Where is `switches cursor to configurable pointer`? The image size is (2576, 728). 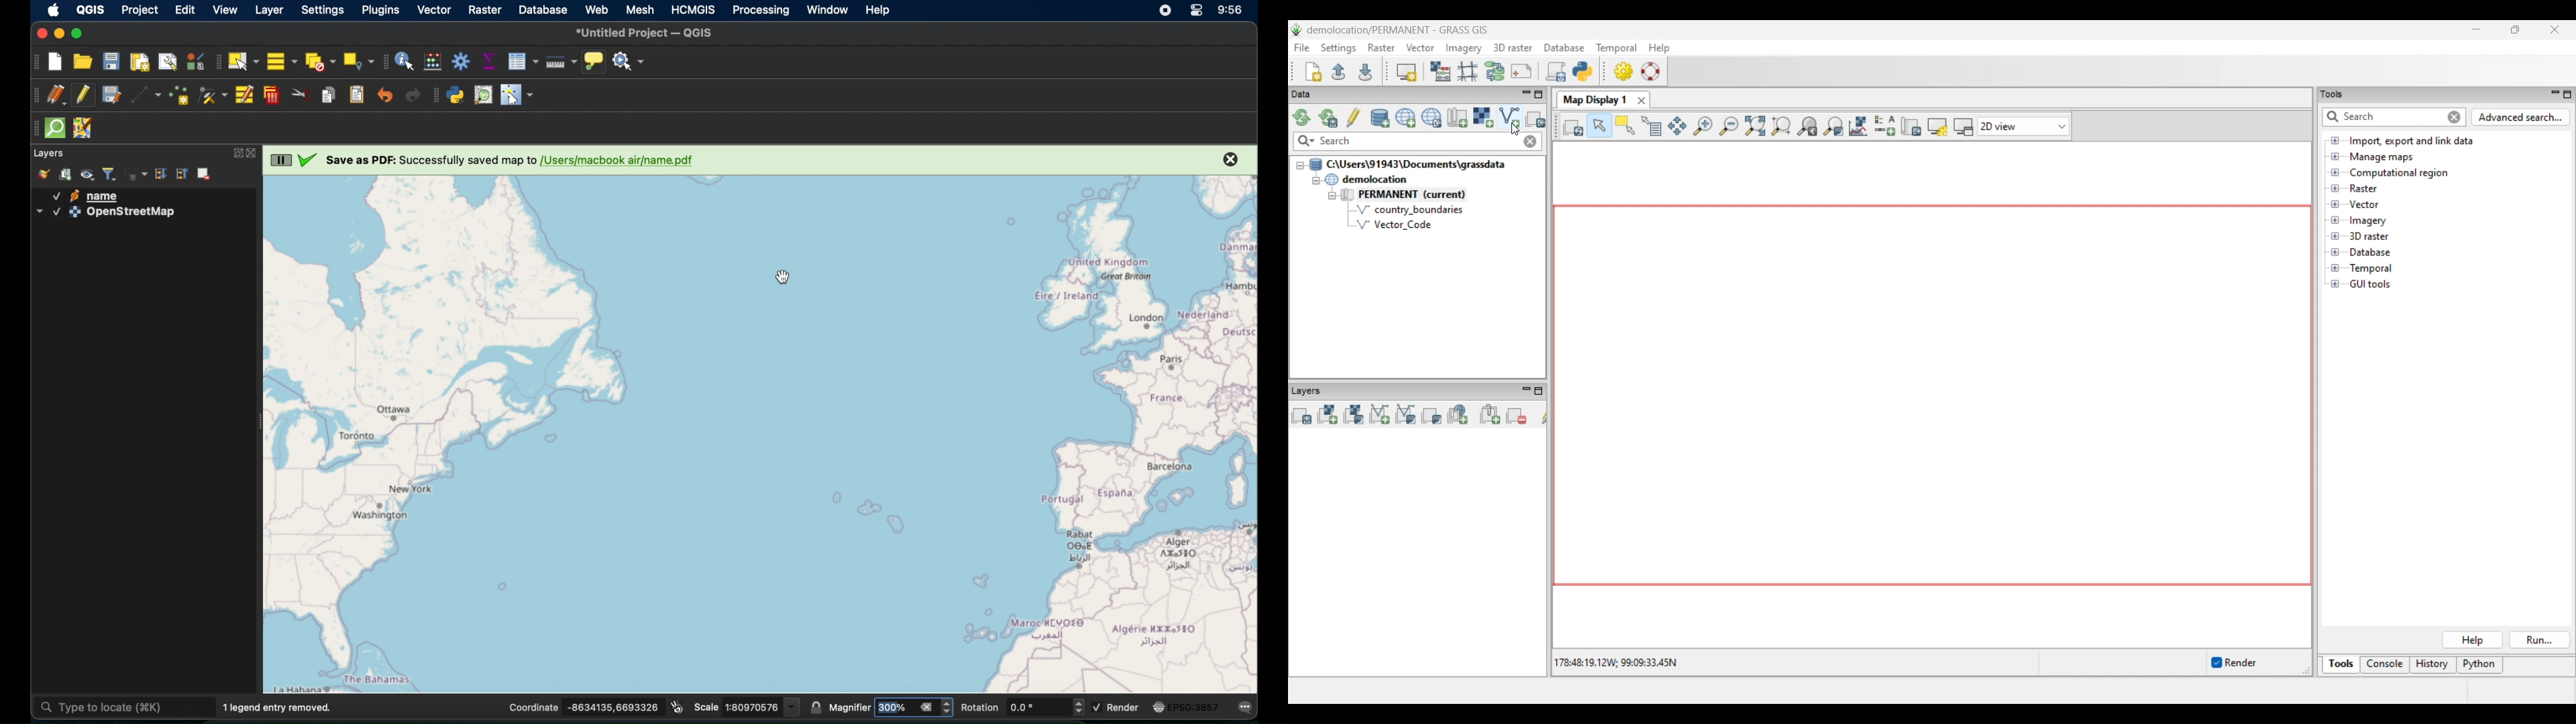
switches cursor to configurable pointer is located at coordinates (519, 97).